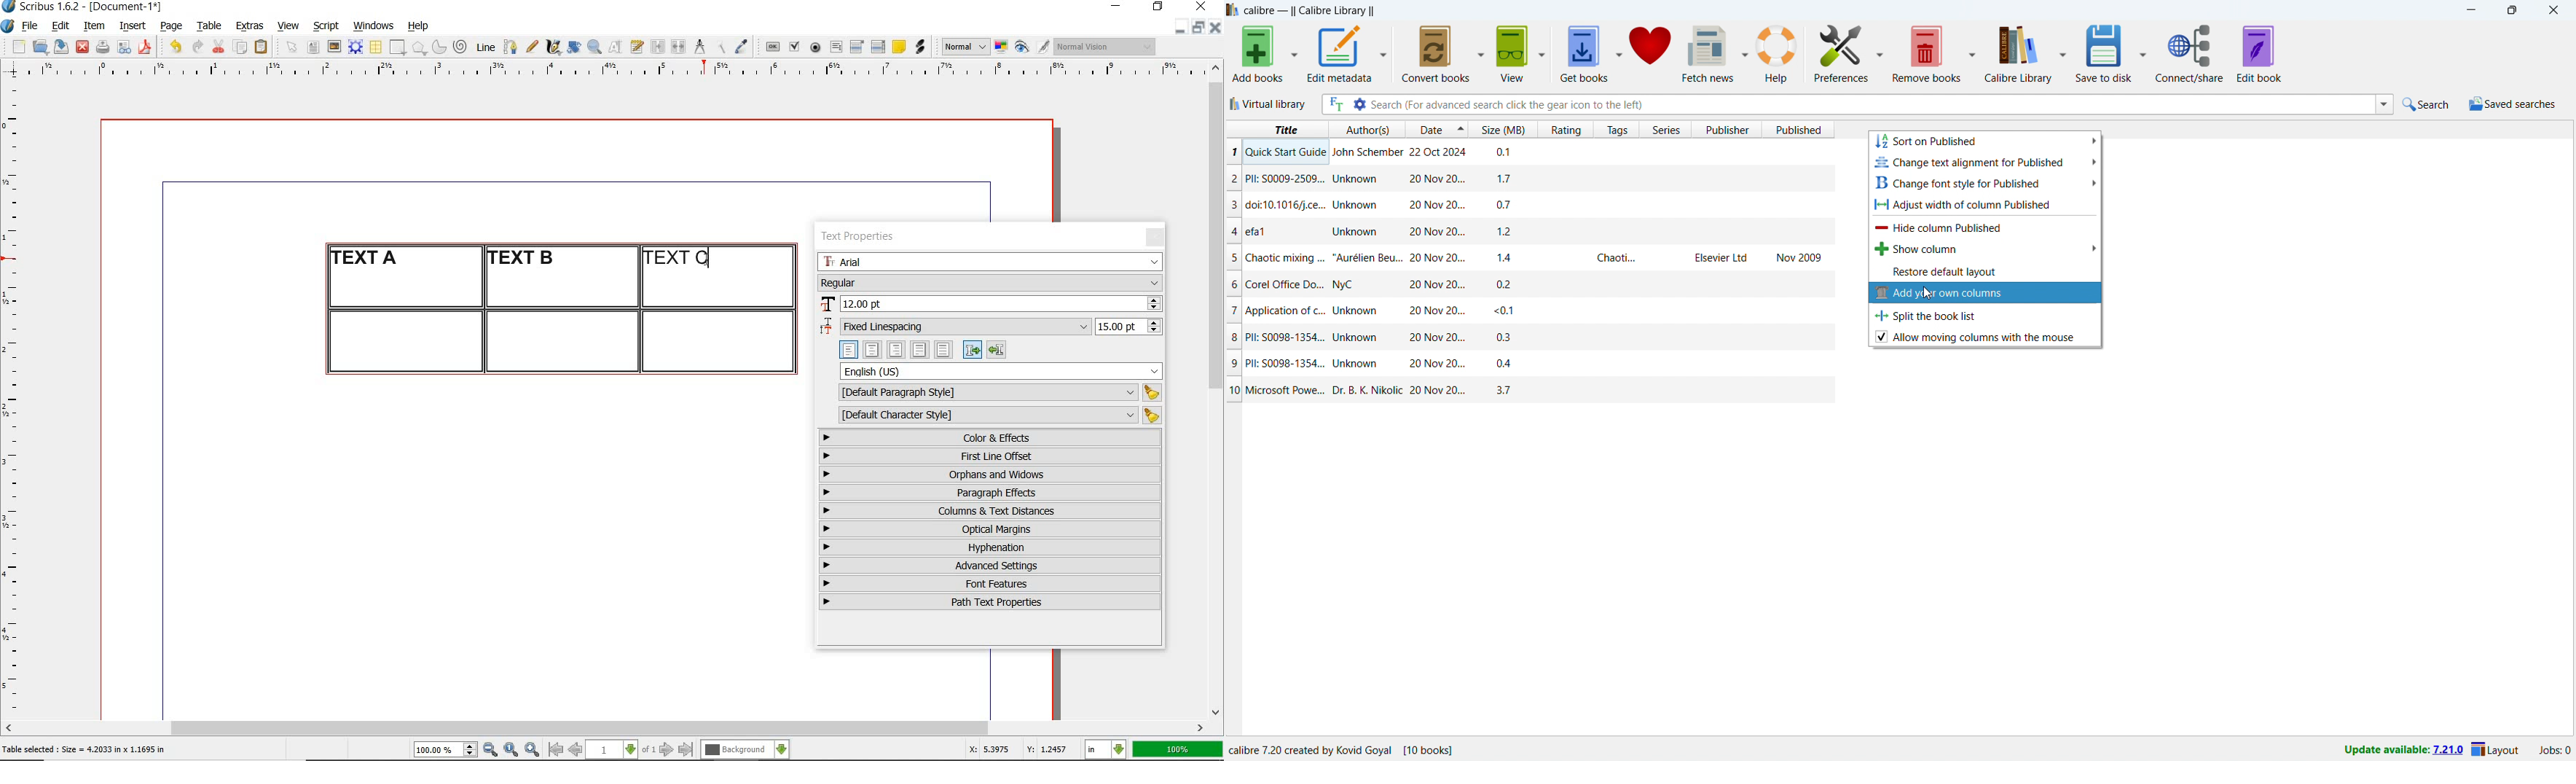  What do you see at coordinates (1745, 53) in the screenshot?
I see `fetch news options` at bounding box center [1745, 53].